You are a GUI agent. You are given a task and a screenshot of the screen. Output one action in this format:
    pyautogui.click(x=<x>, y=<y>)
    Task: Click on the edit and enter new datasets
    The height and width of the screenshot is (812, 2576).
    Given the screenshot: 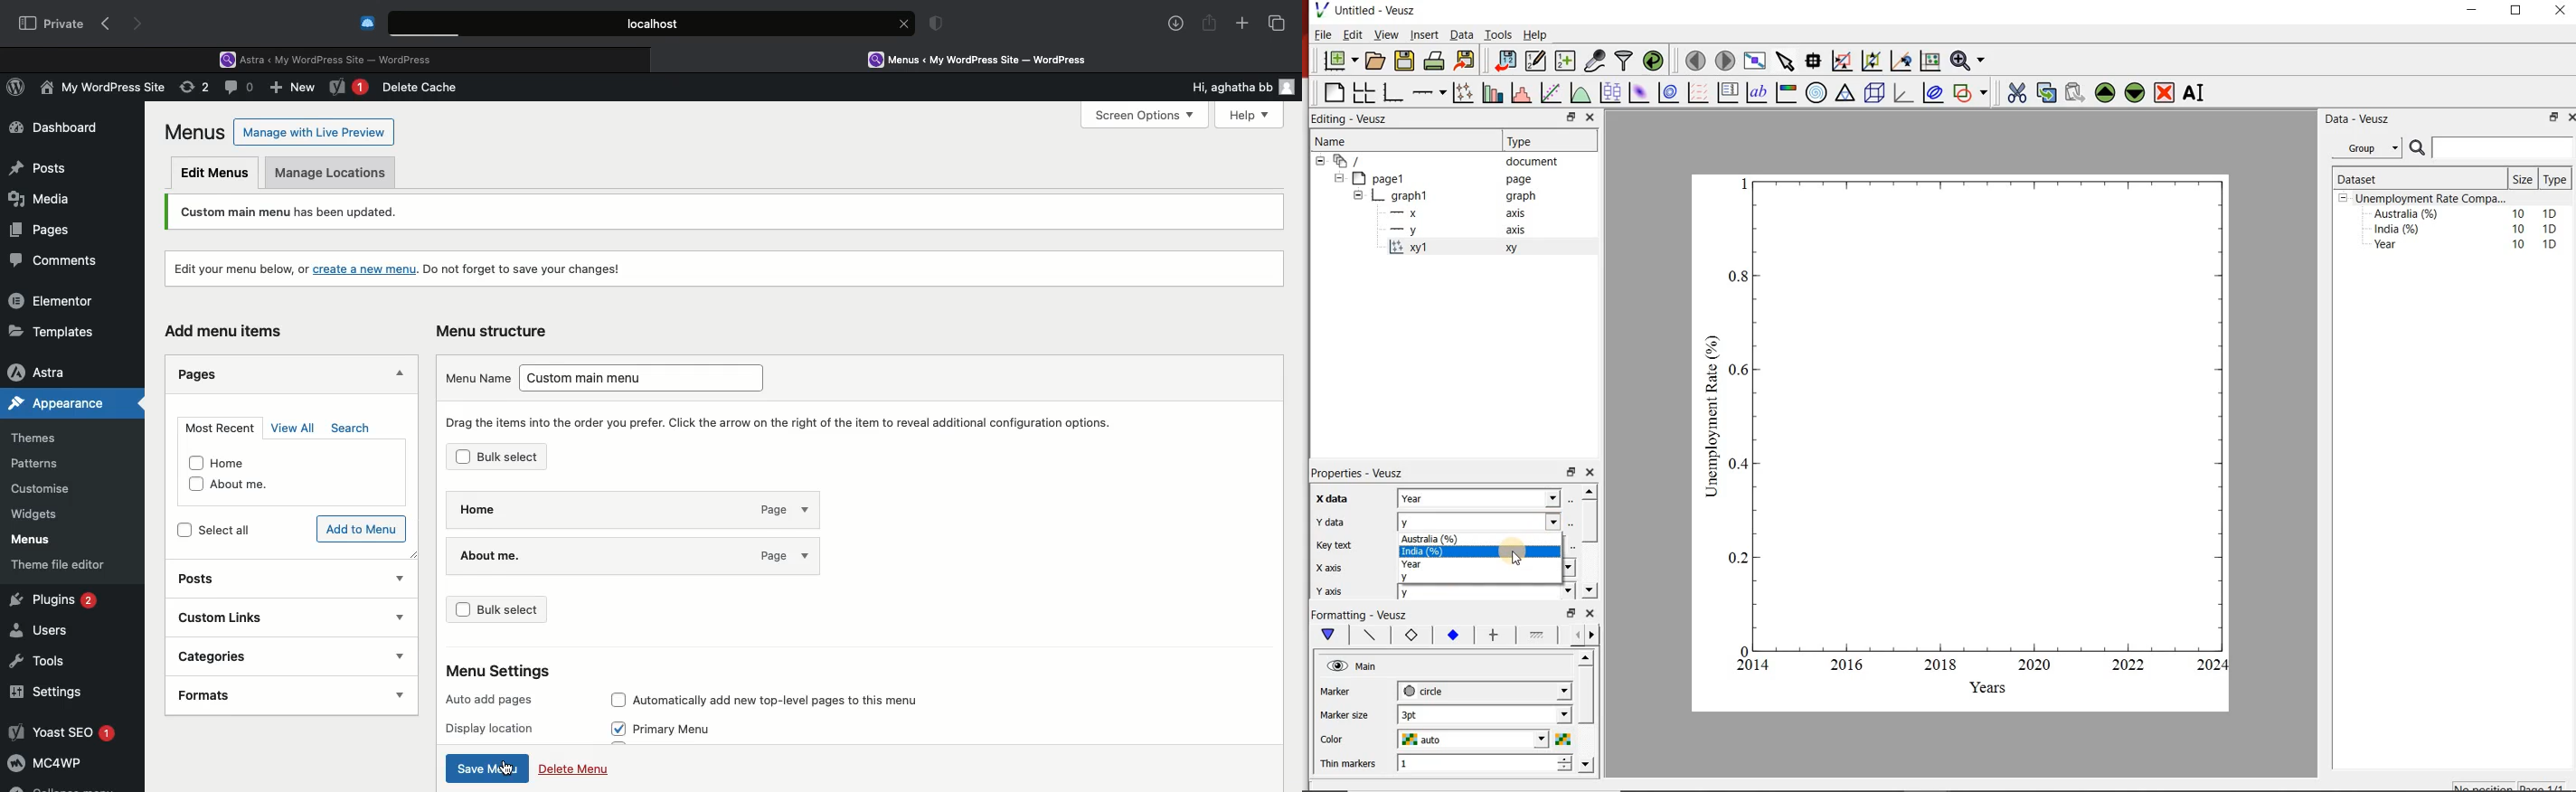 What is the action you would take?
    pyautogui.click(x=1537, y=59)
    